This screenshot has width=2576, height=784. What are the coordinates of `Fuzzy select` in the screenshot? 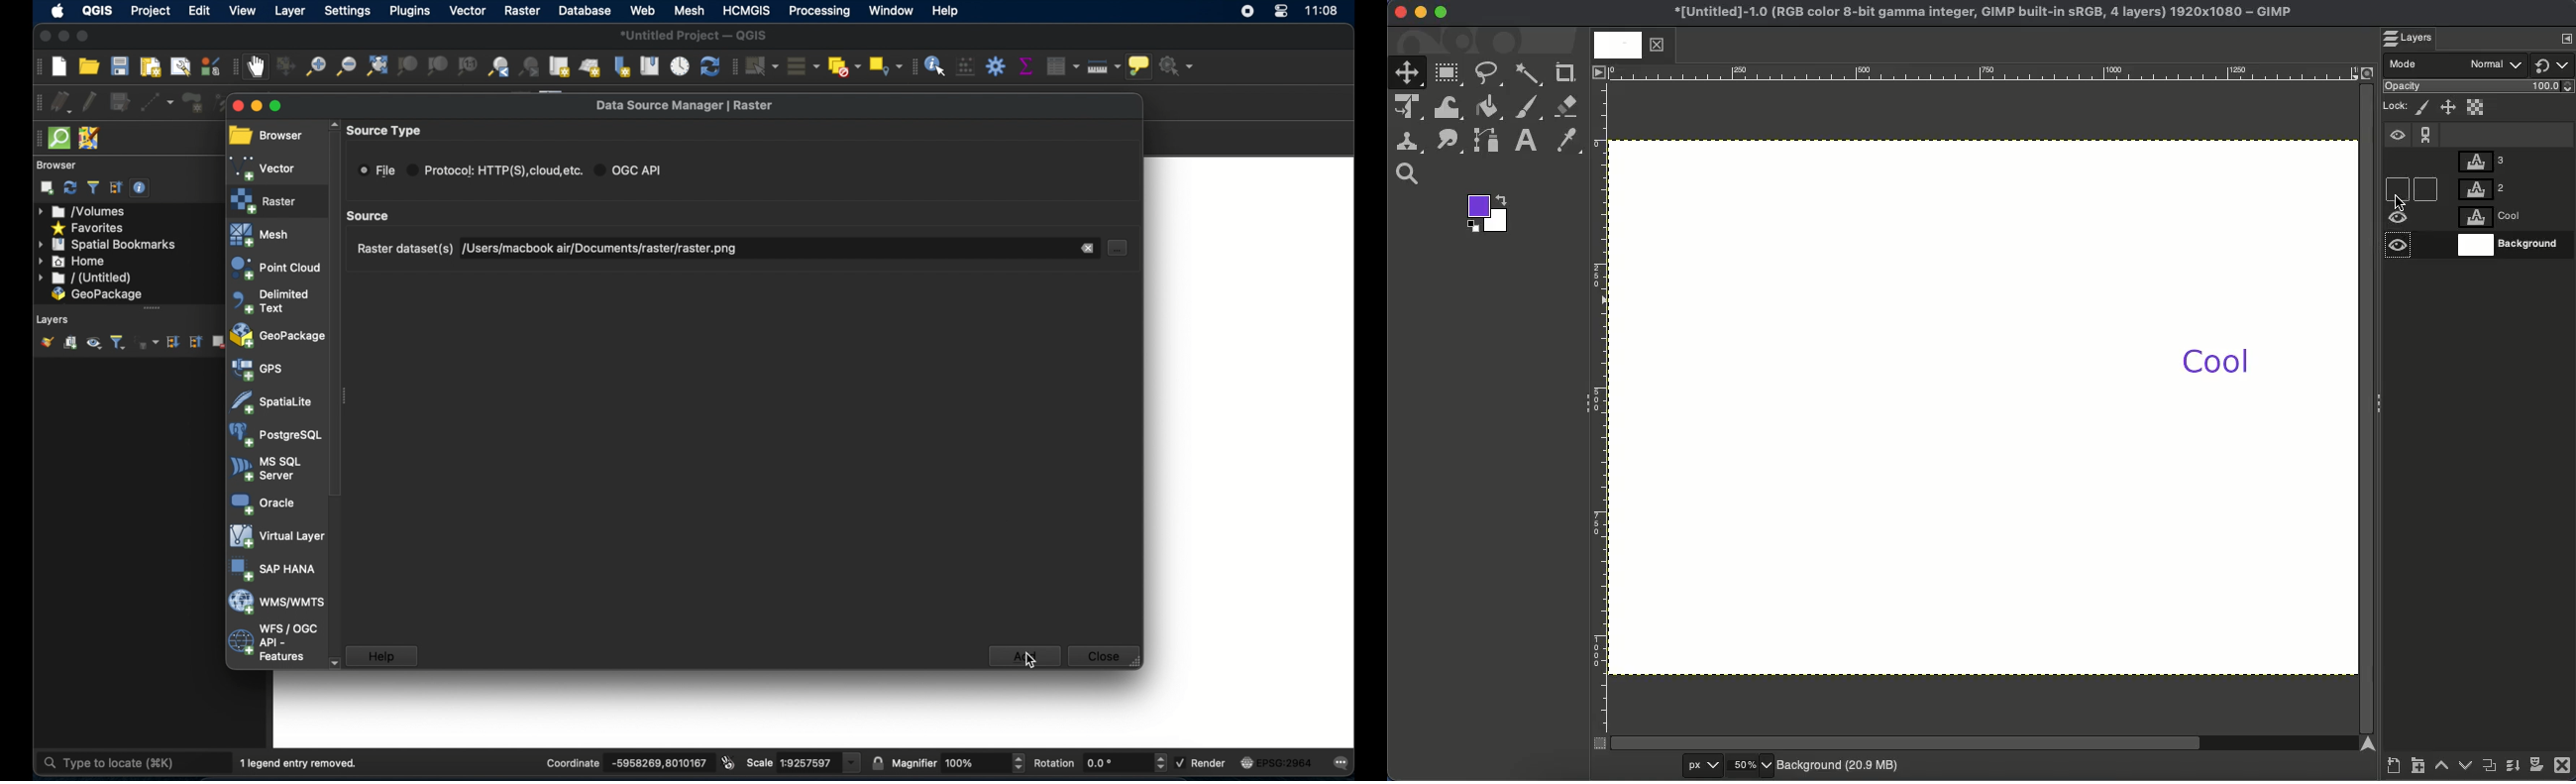 It's located at (1528, 74).